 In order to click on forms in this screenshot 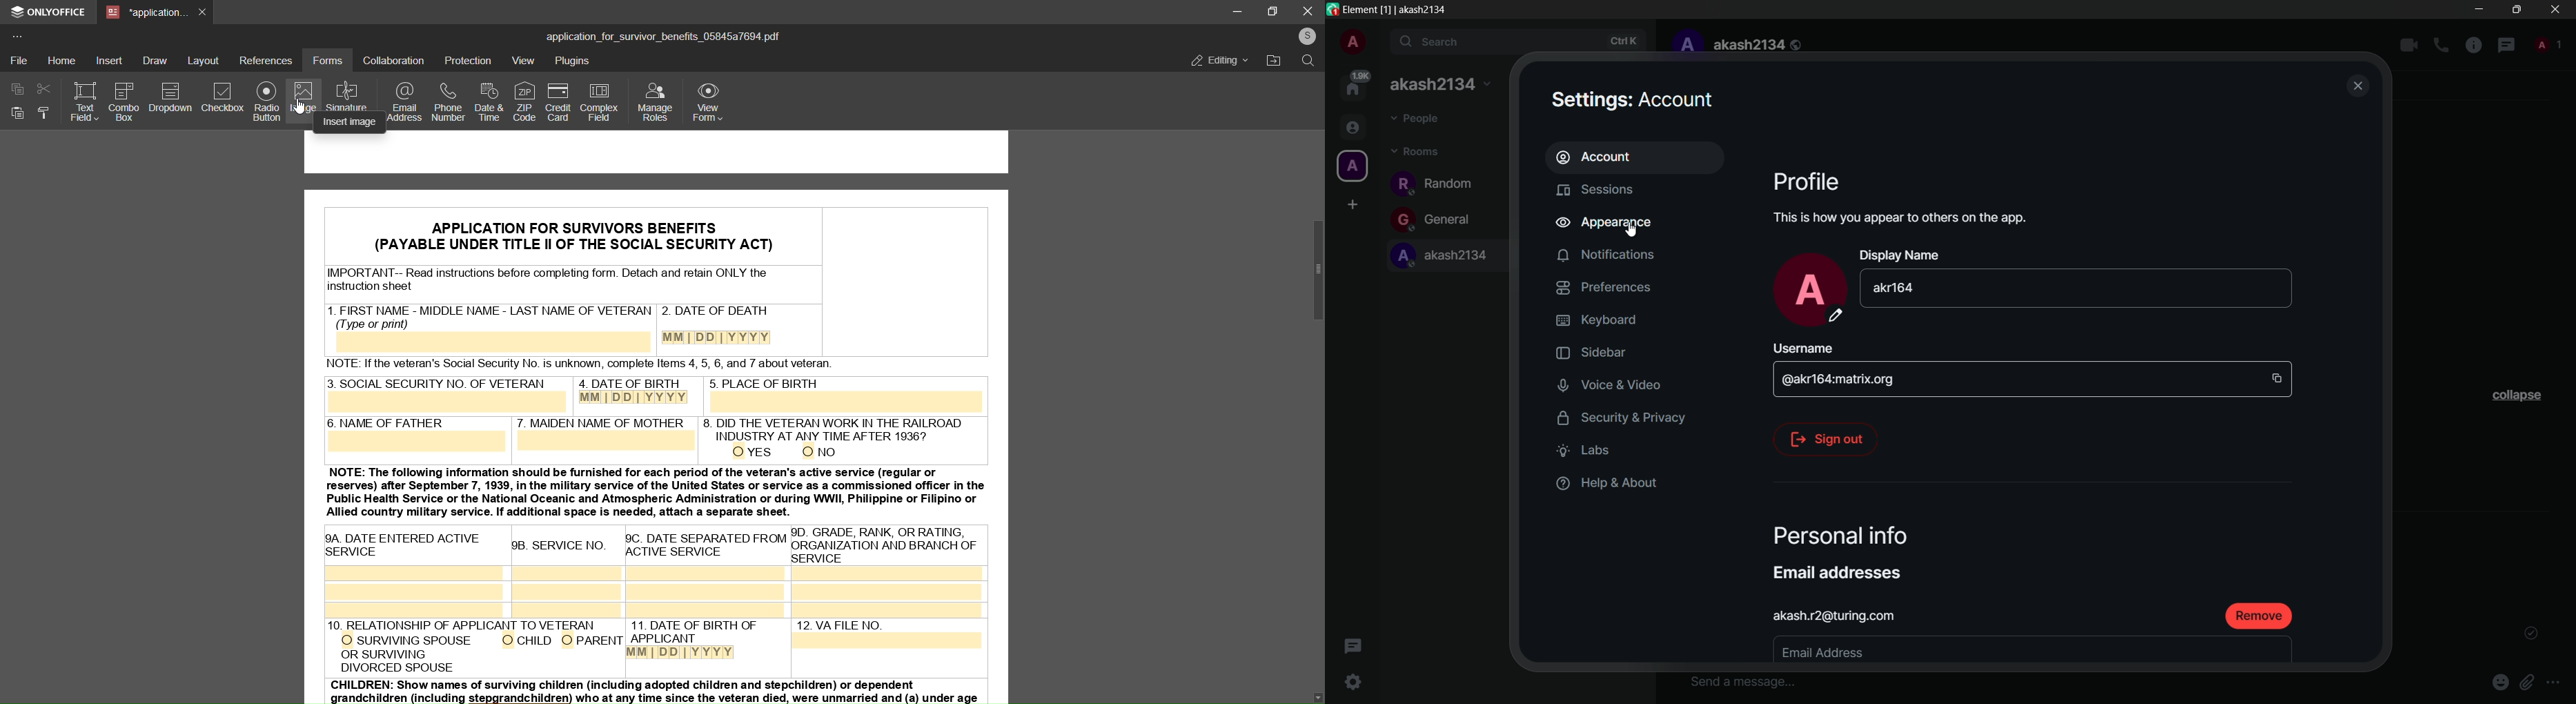, I will do `click(327, 60)`.